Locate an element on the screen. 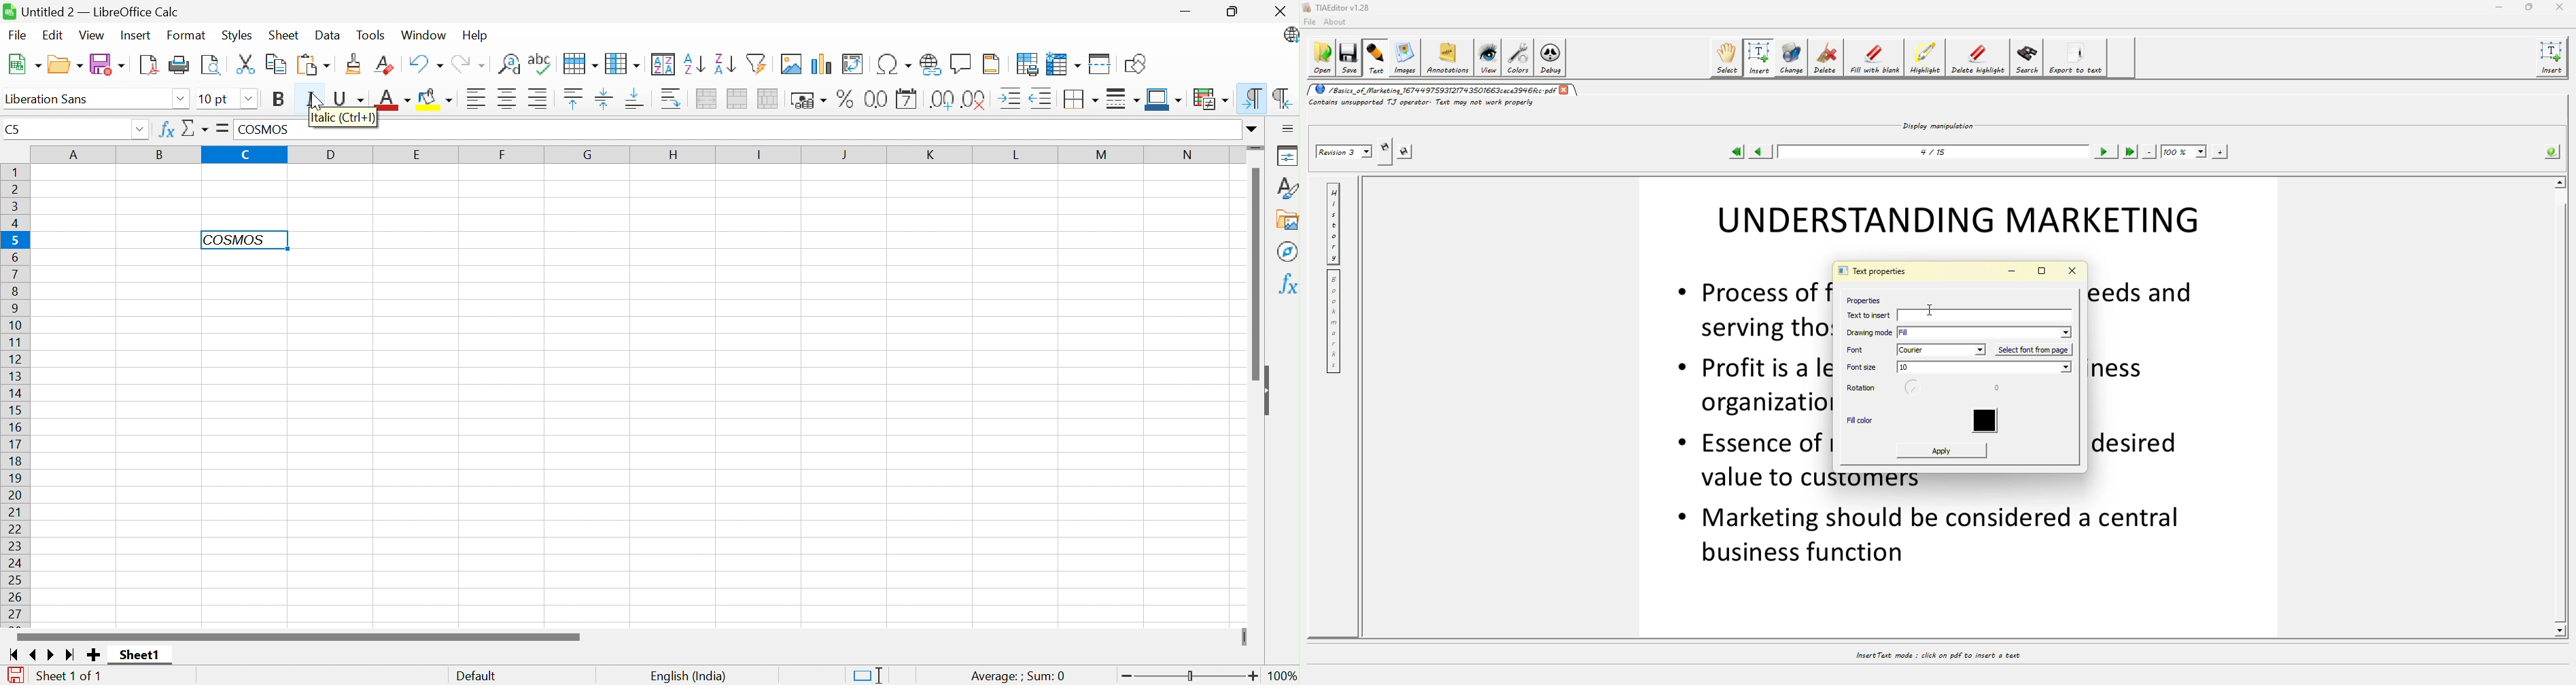  maximize is located at coordinates (2042, 271).